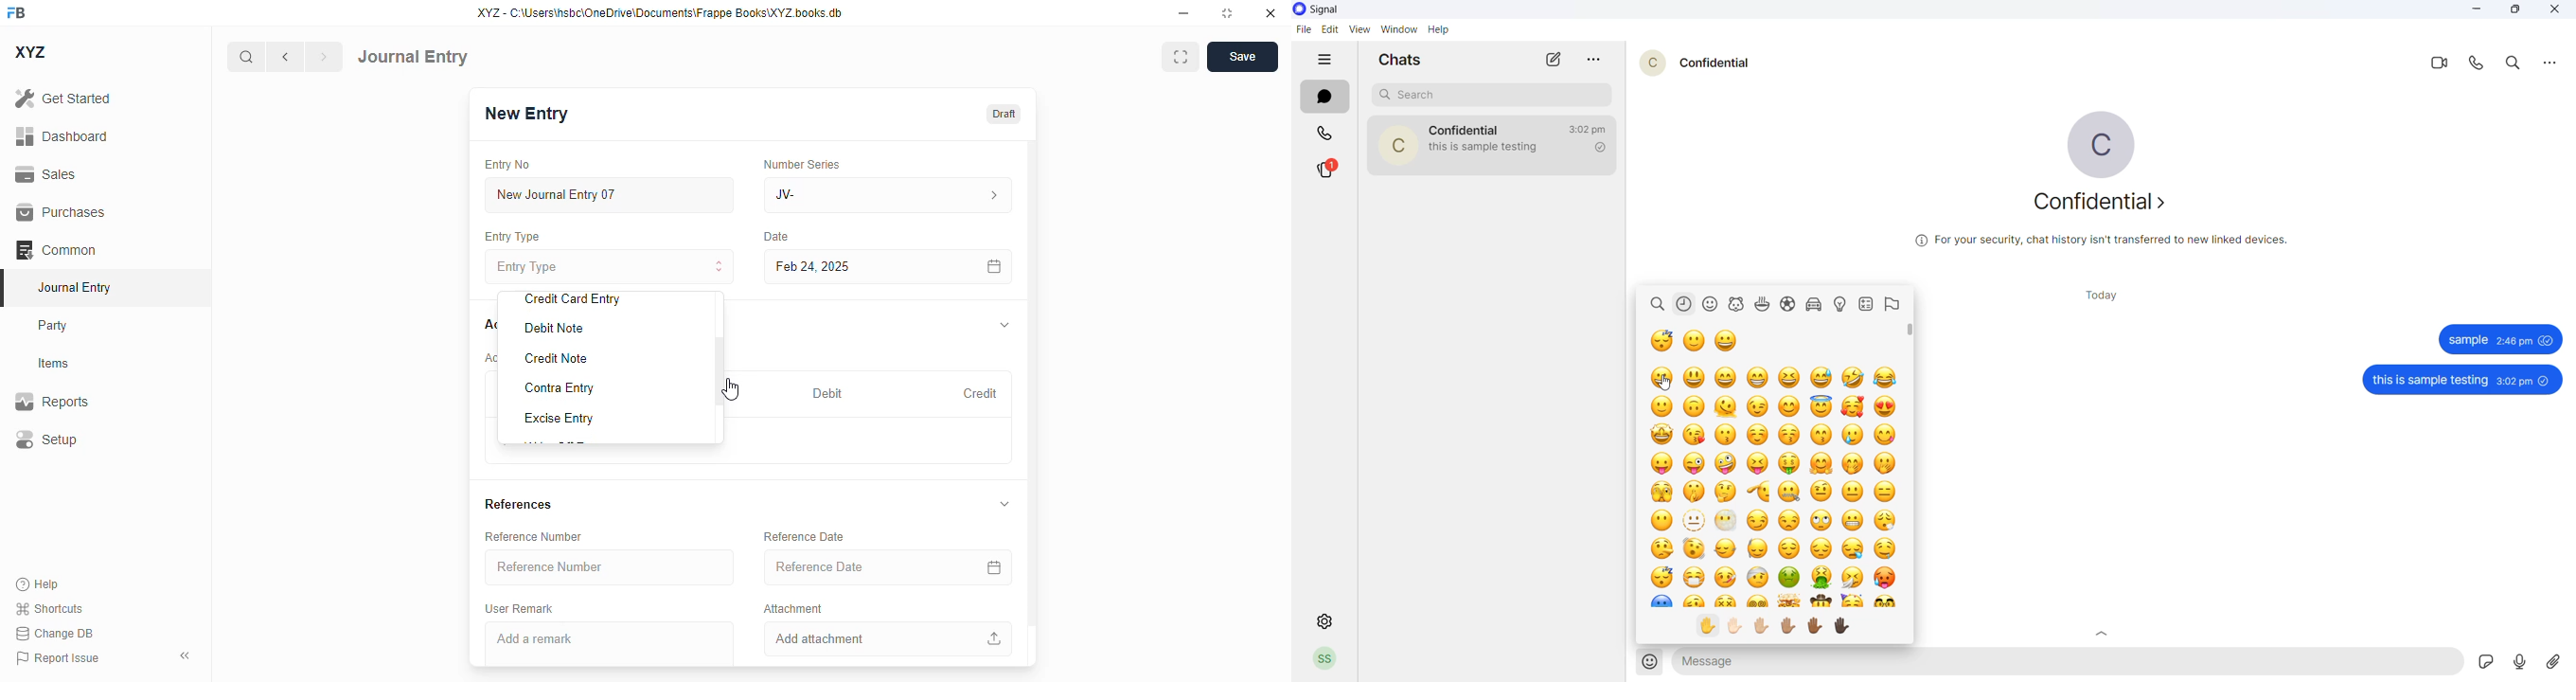 This screenshot has width=2576, height=700. Describe the element at coordinates (521, 608) in the screenshot. I see `user remark` at that location.